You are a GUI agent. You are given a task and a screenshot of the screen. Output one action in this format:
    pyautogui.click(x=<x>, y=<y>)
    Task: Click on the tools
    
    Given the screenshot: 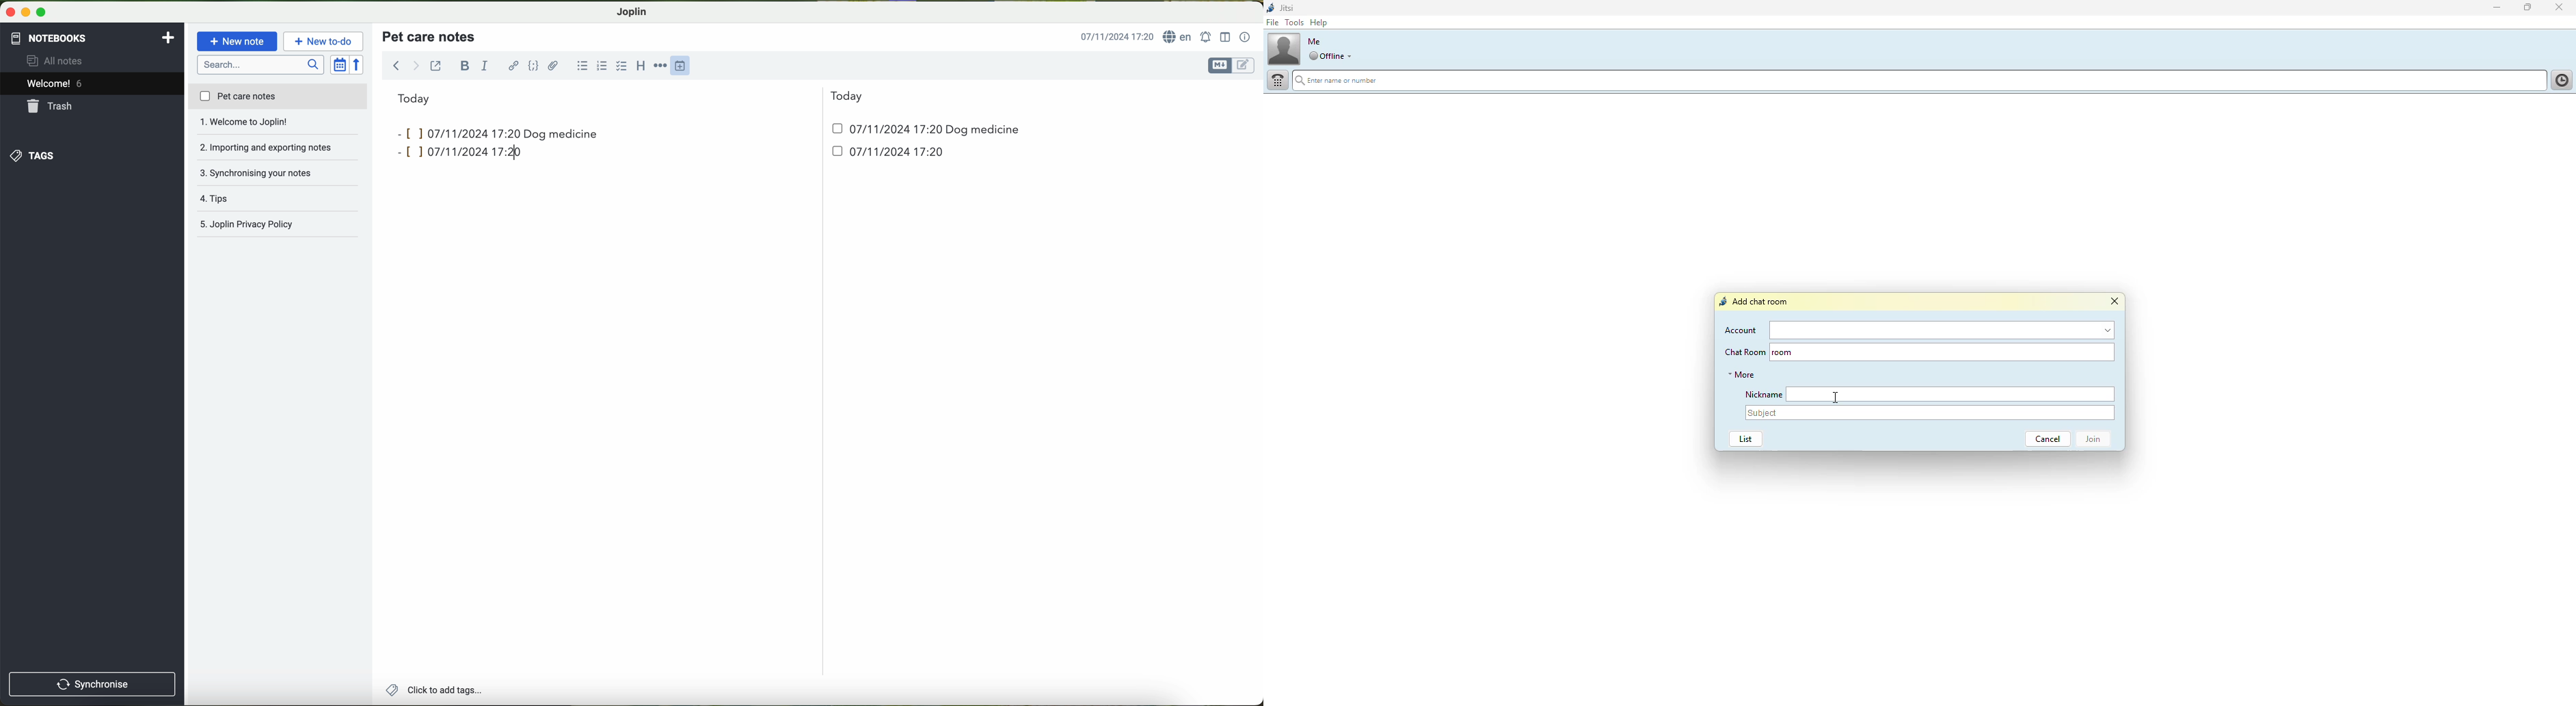 What is the action you would take?
    pyautogui.click(x=1294, y=23)
    